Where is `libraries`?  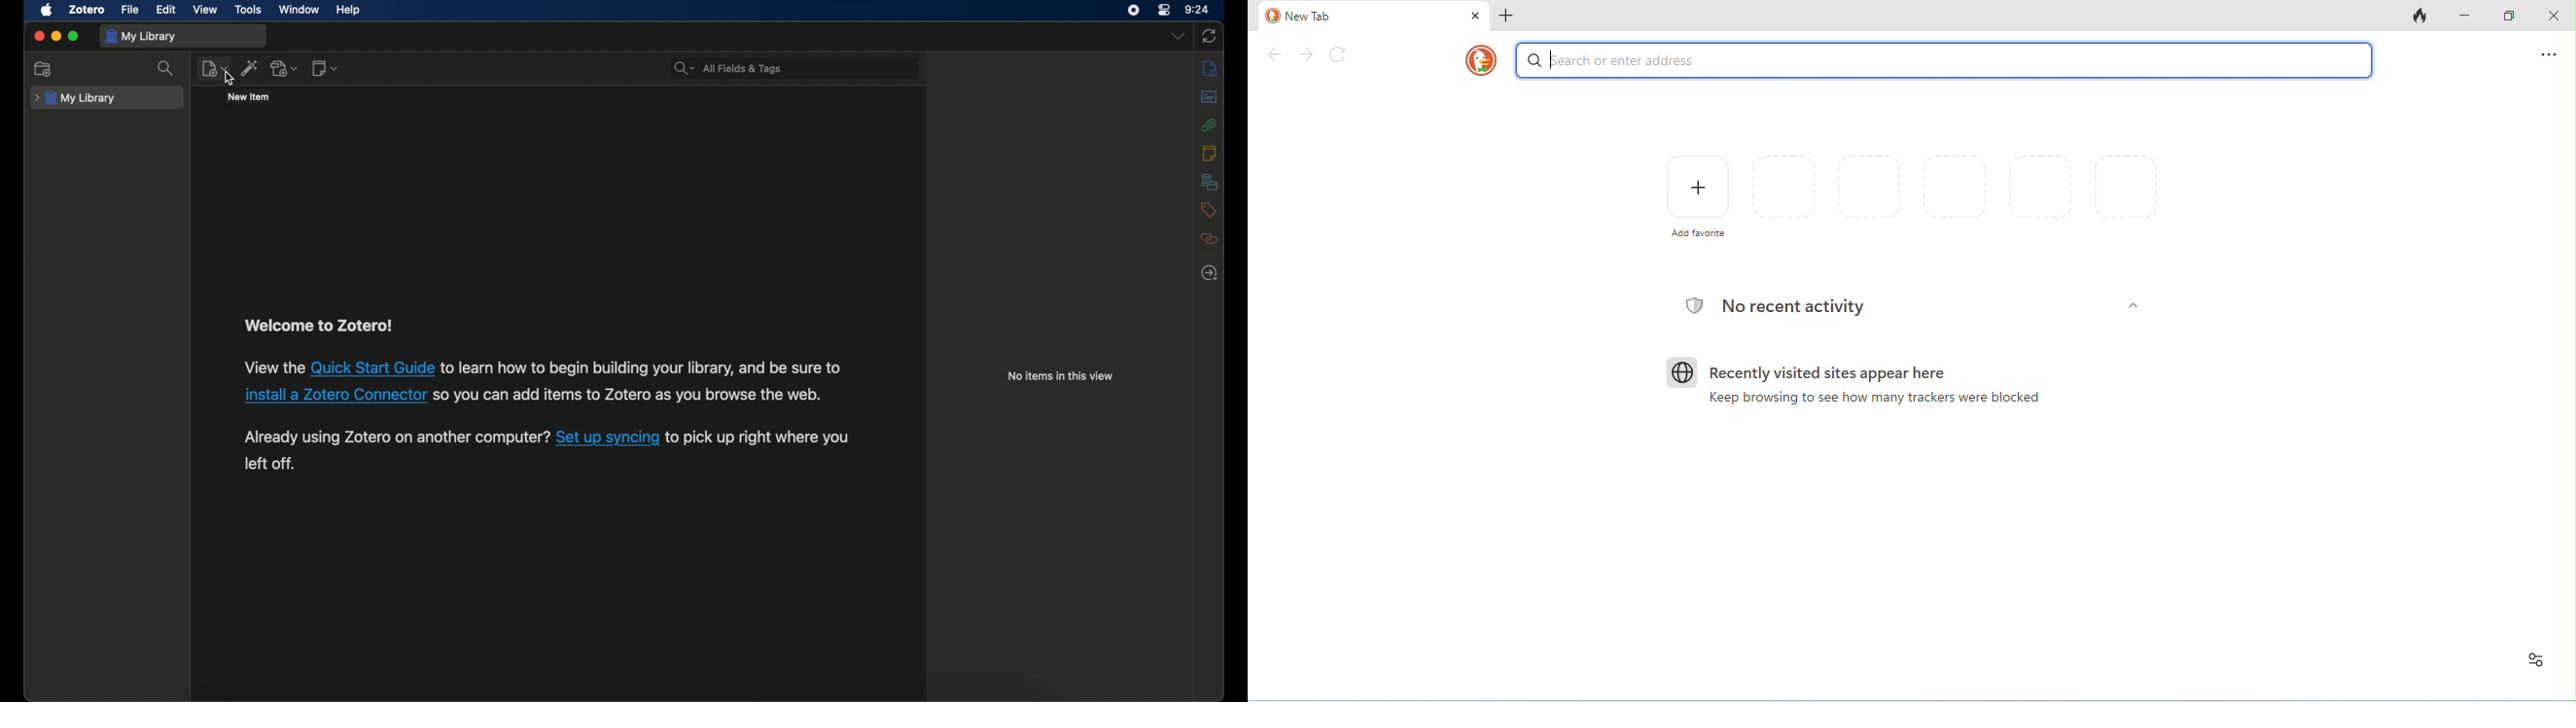 libraries is located at coordinates (1209, 183).